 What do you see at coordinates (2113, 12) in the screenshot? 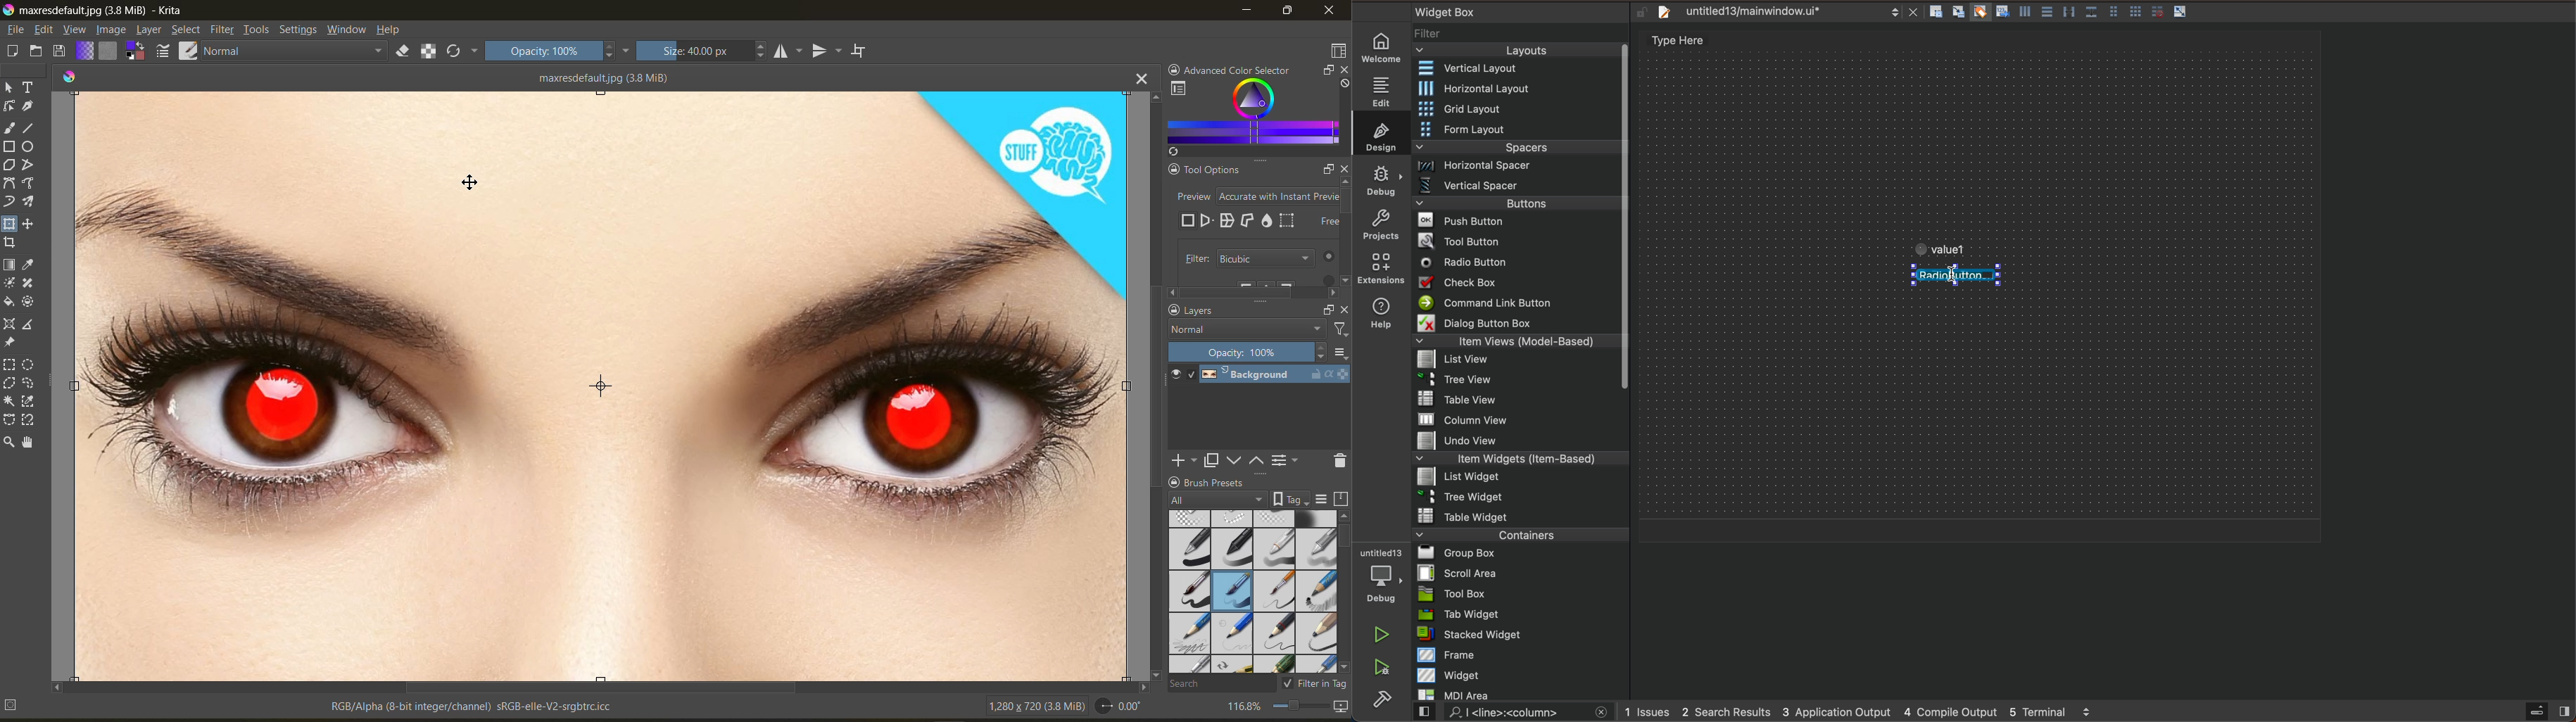
I see `` at bounding box center [2113, 12].